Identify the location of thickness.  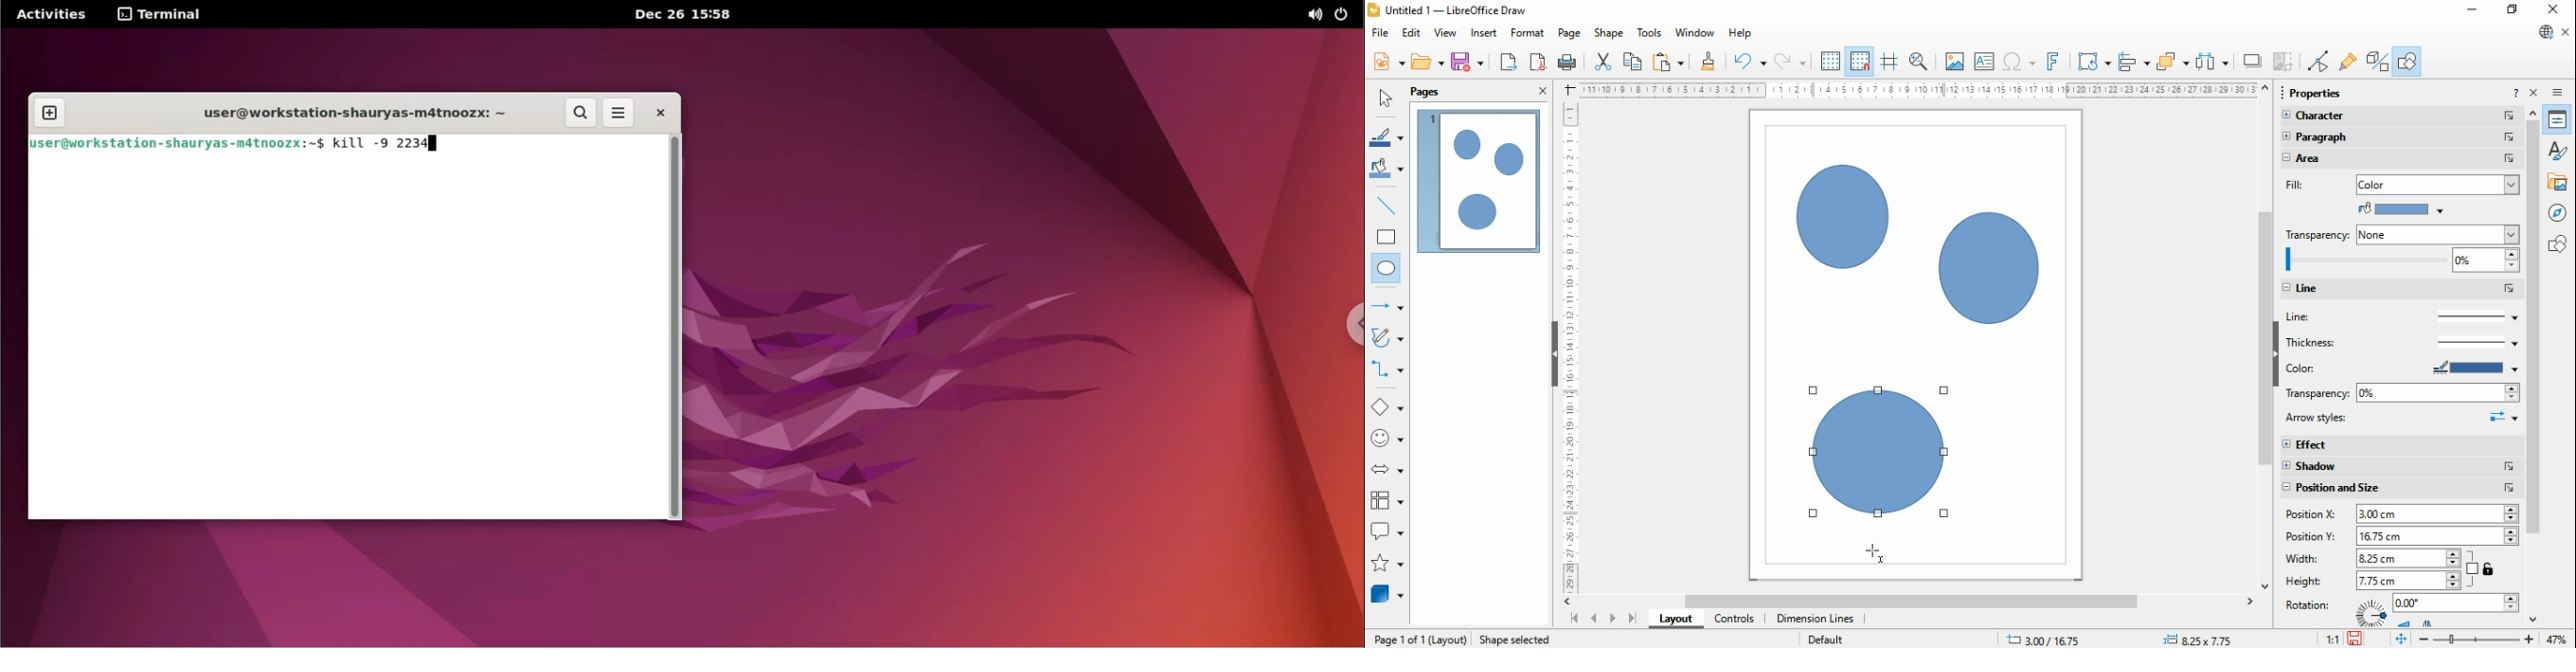
(2402, 341).